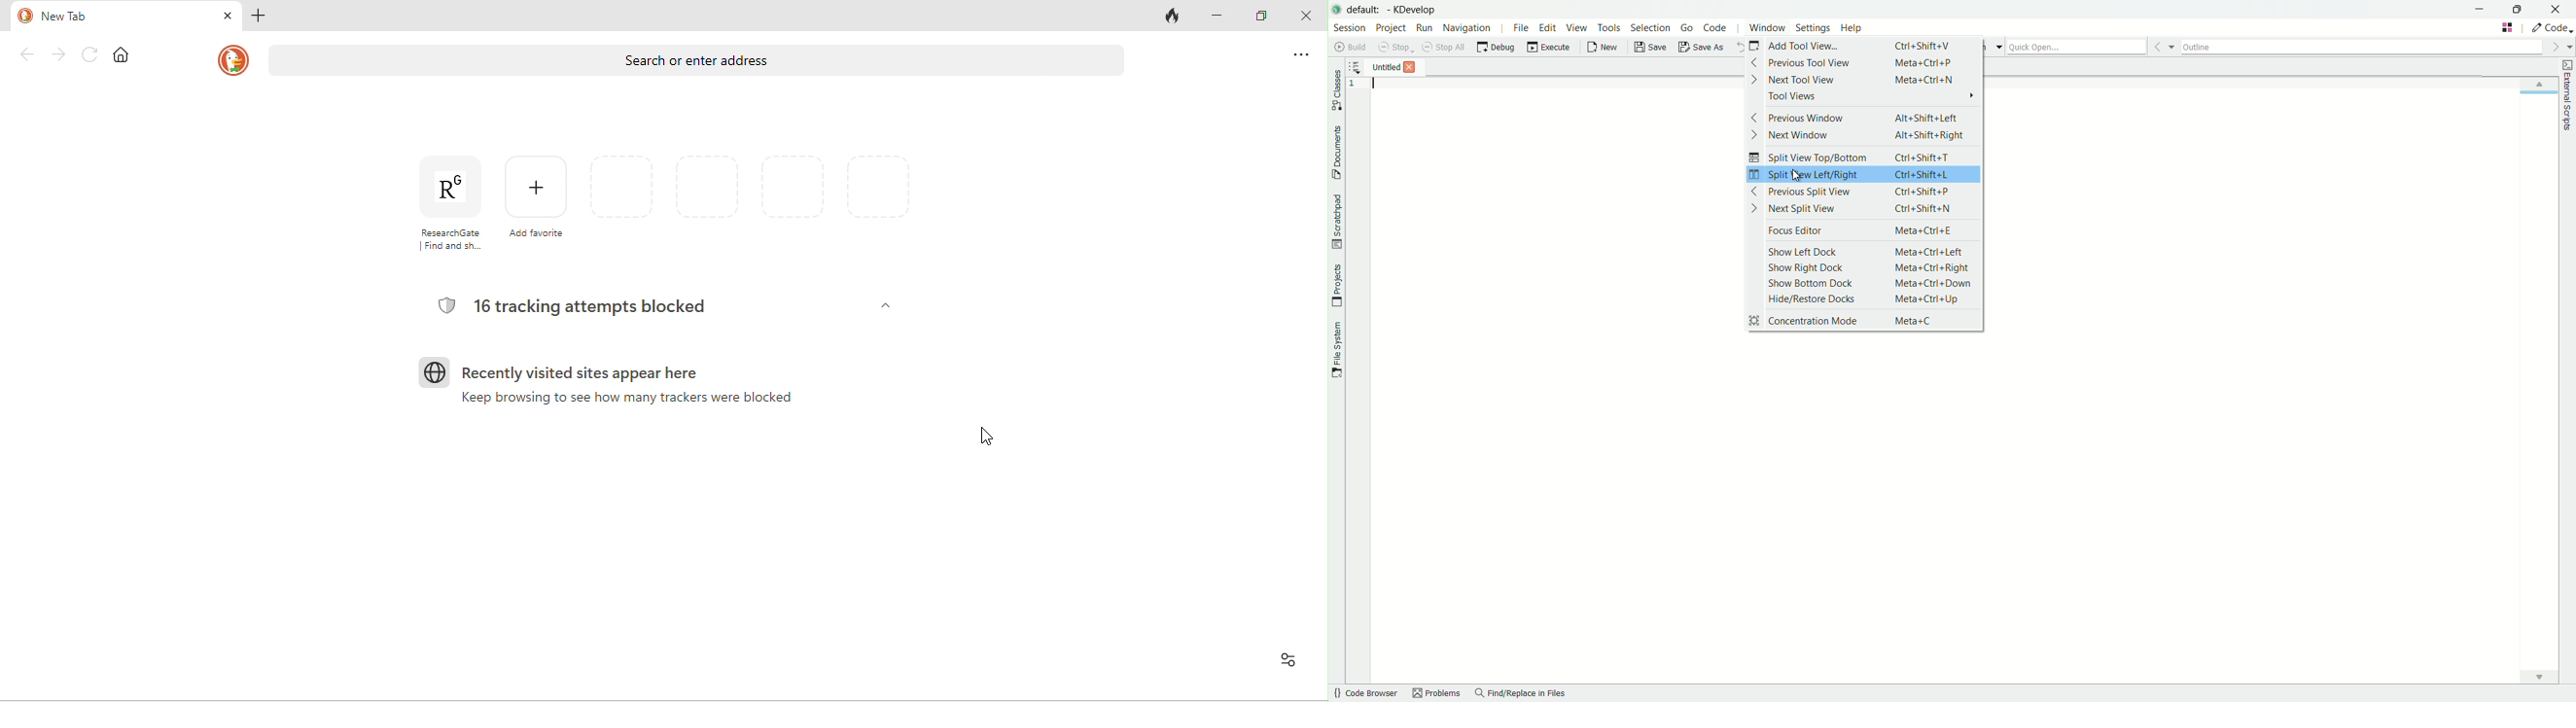 The height and width of the screenshot is (728, 2576). Describe the element at coordinates (1813, 79) in the screenshot. I see `next tool view` at that location.